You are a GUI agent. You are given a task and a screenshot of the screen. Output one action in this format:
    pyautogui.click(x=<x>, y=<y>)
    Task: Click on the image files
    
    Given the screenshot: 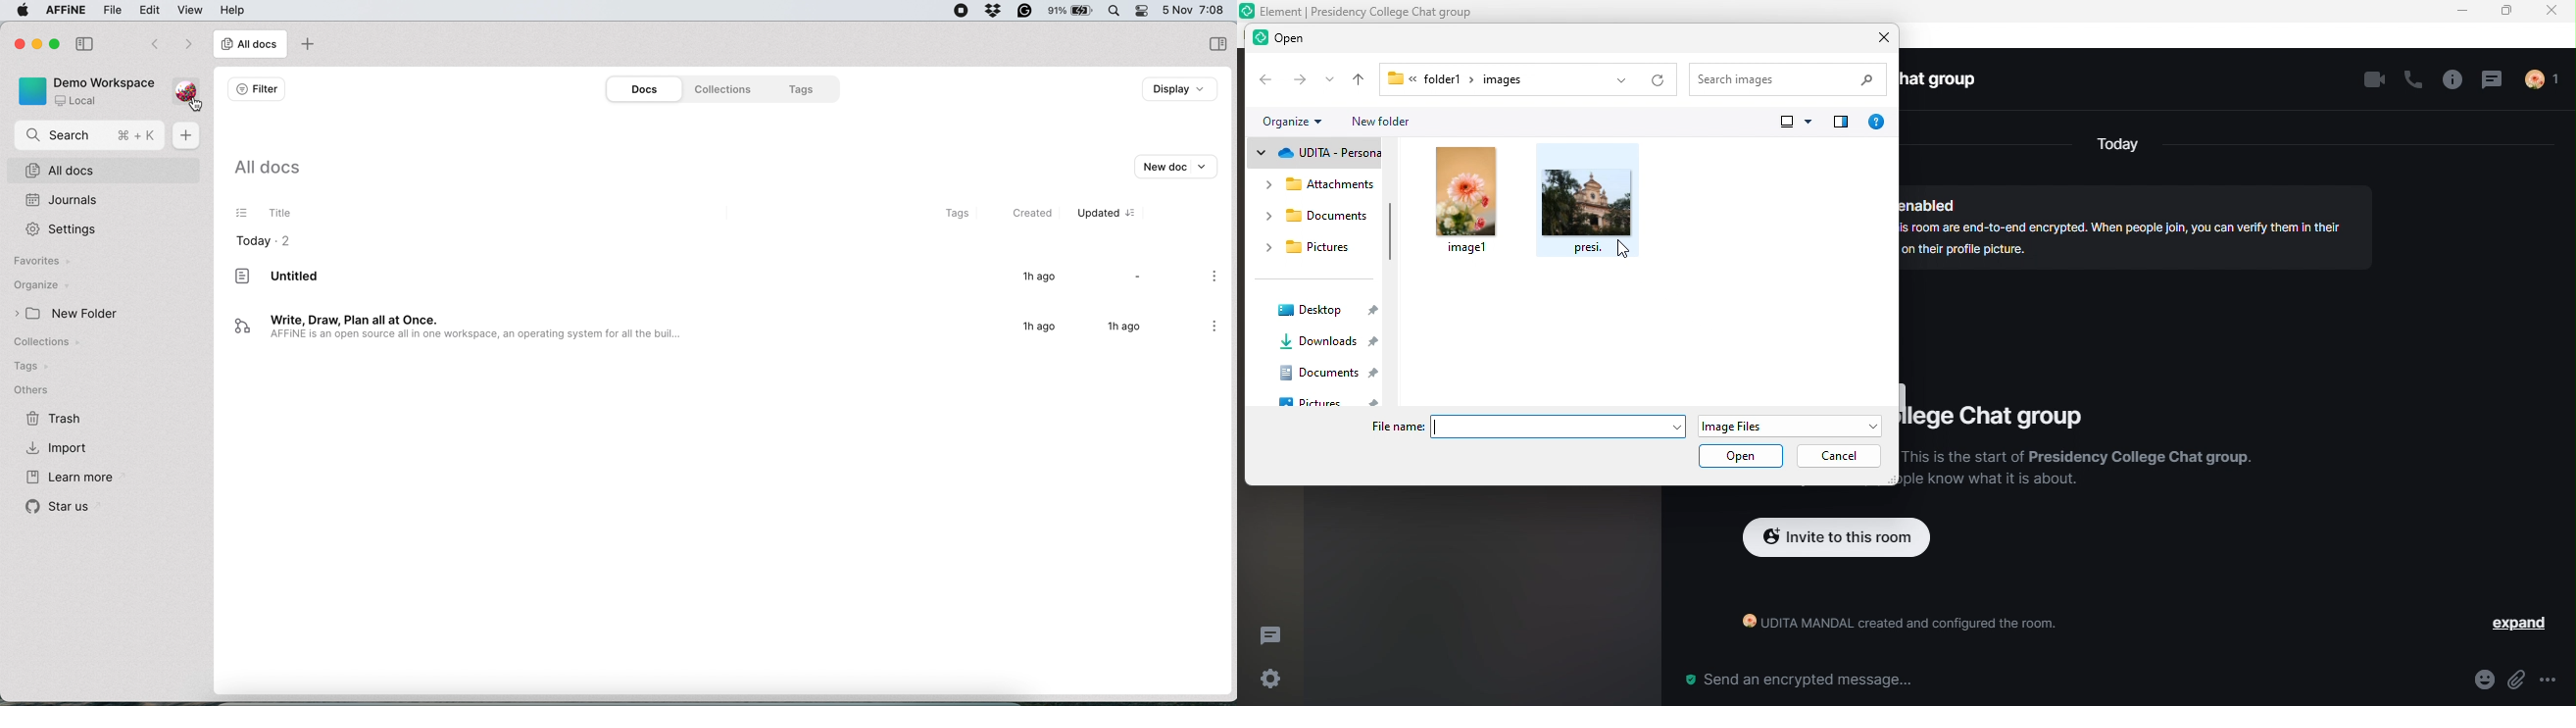 What is the action you would take?
    pyautogui.click(x=1788, y=422)
    